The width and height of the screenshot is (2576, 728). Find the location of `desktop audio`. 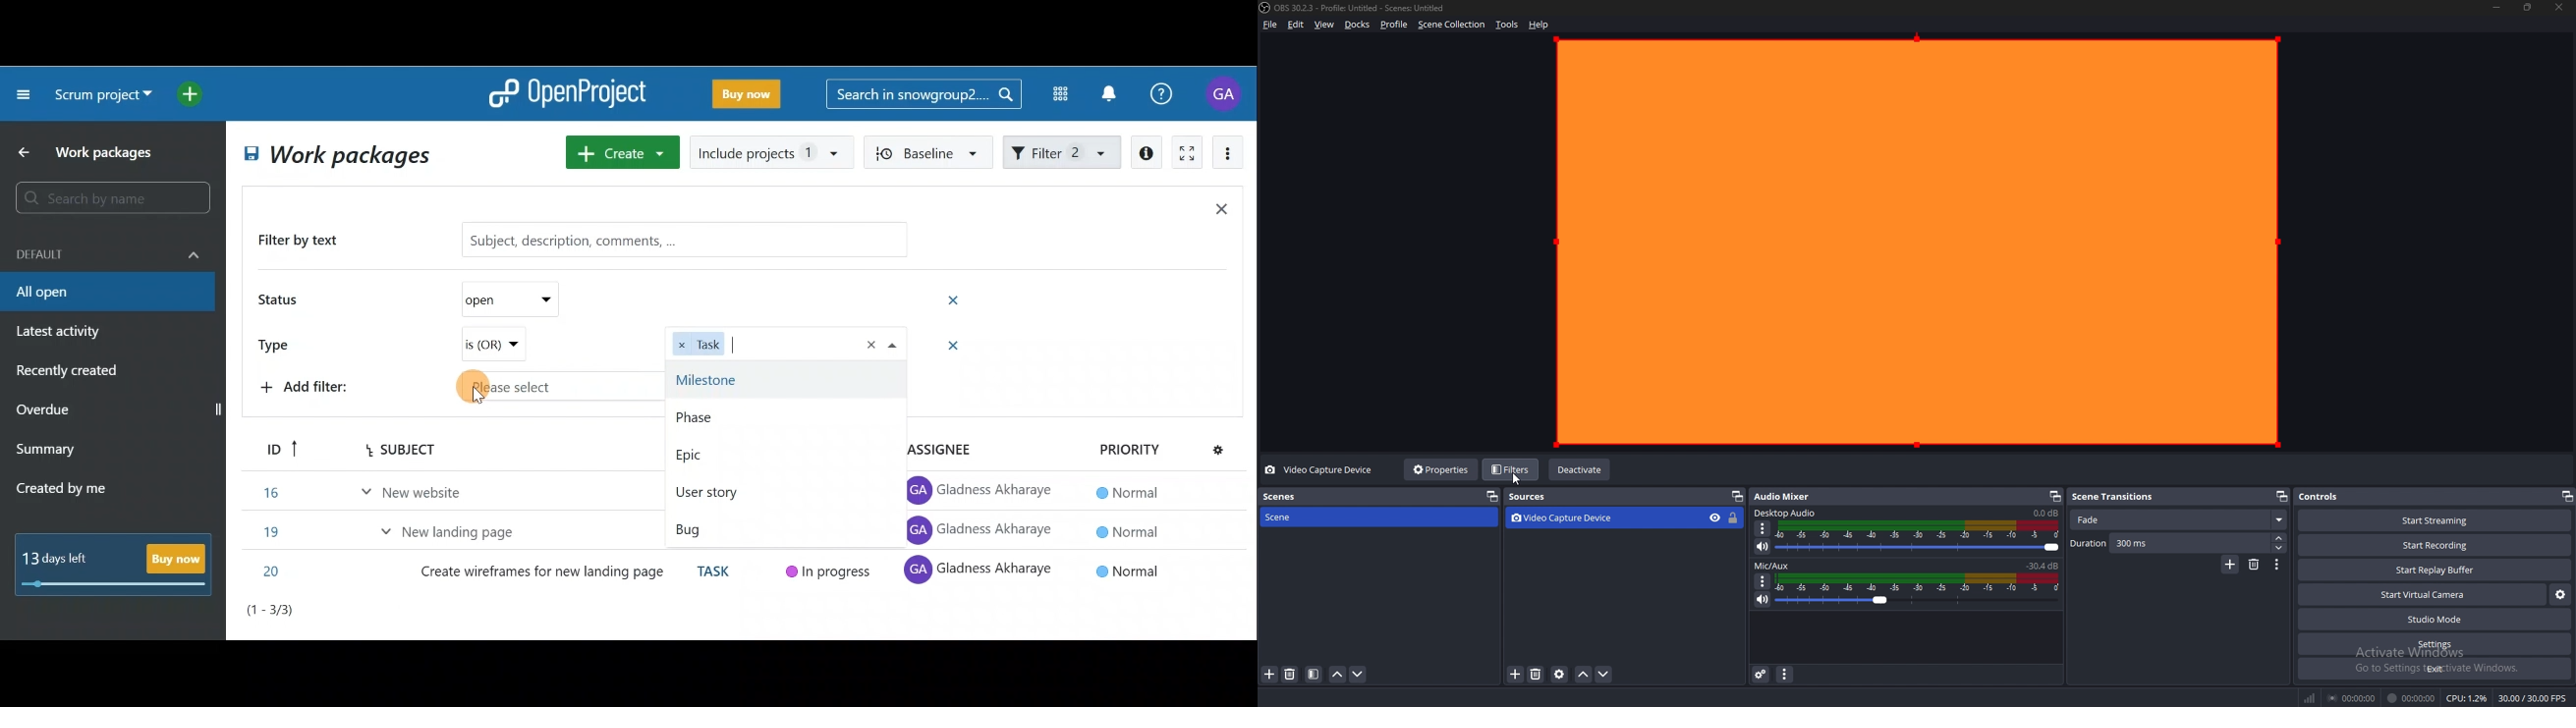

desktop audio is located at coordinates (1786, 513).